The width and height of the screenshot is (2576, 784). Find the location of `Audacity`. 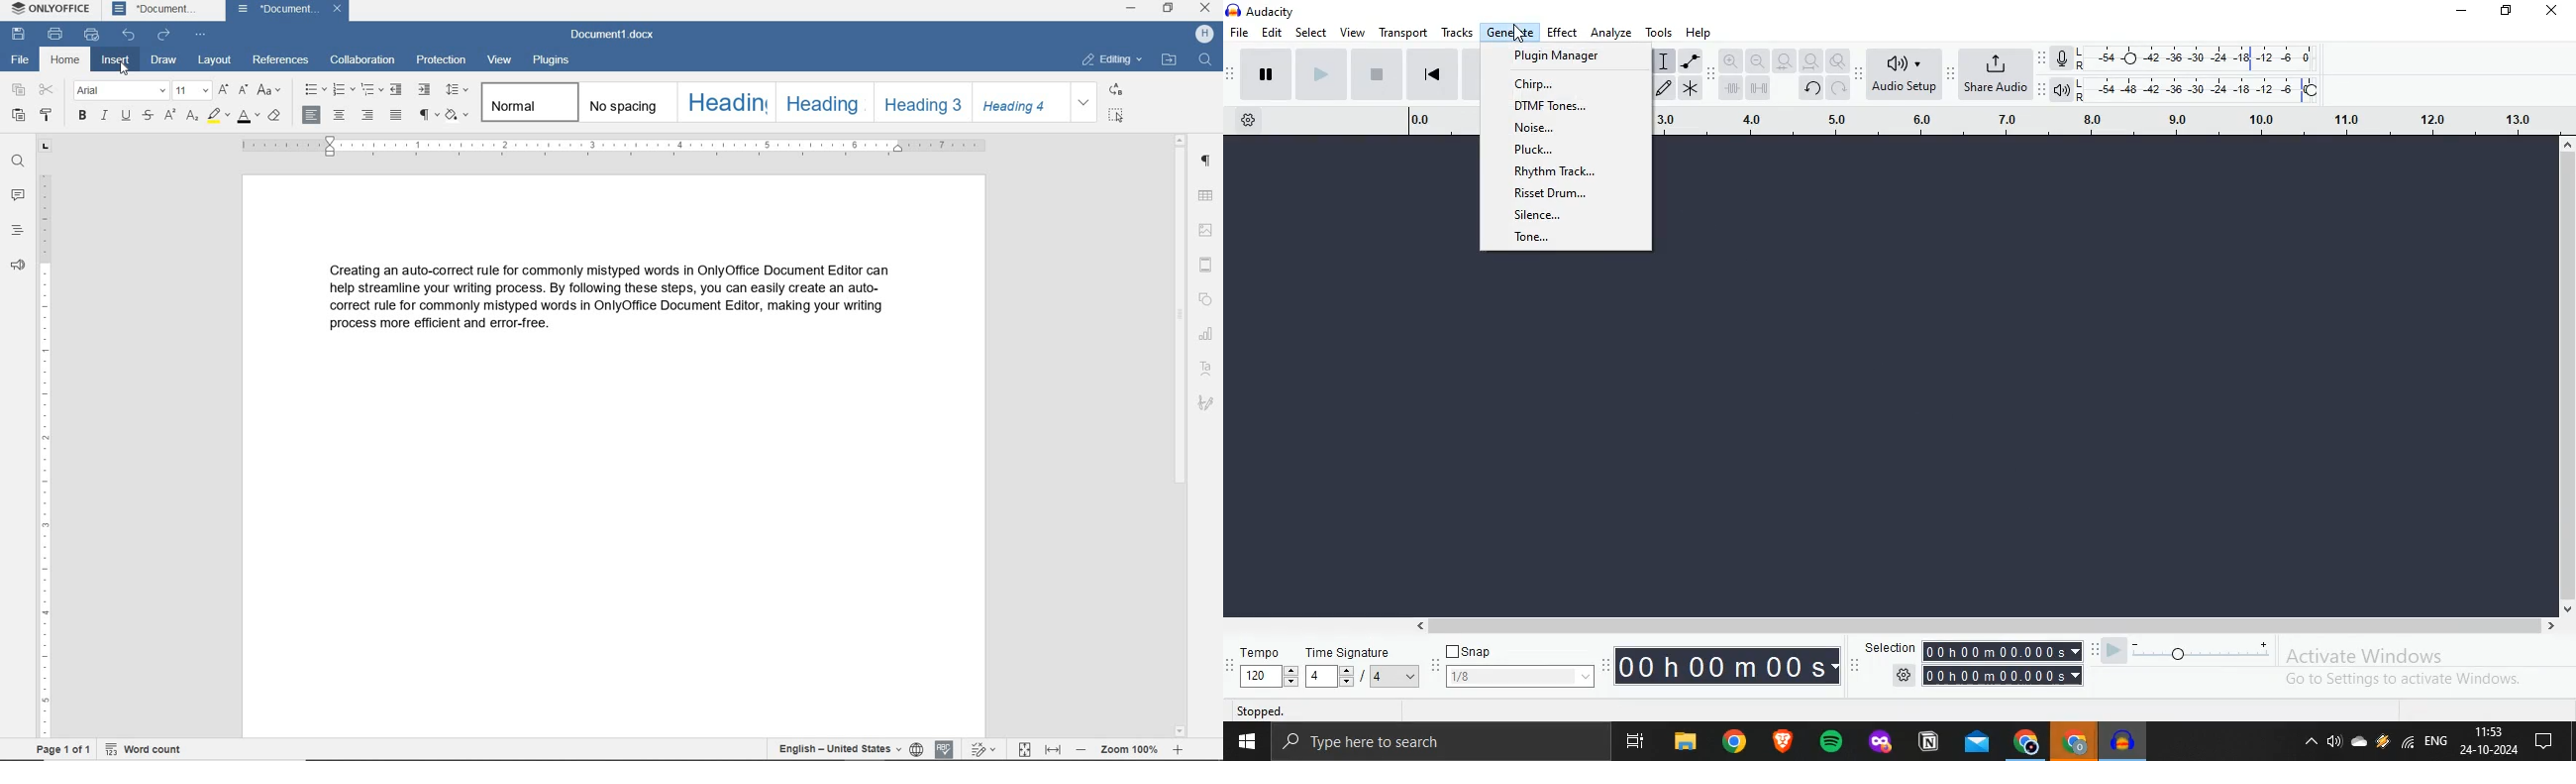

Audacity is located at coordinates (1257, 12).